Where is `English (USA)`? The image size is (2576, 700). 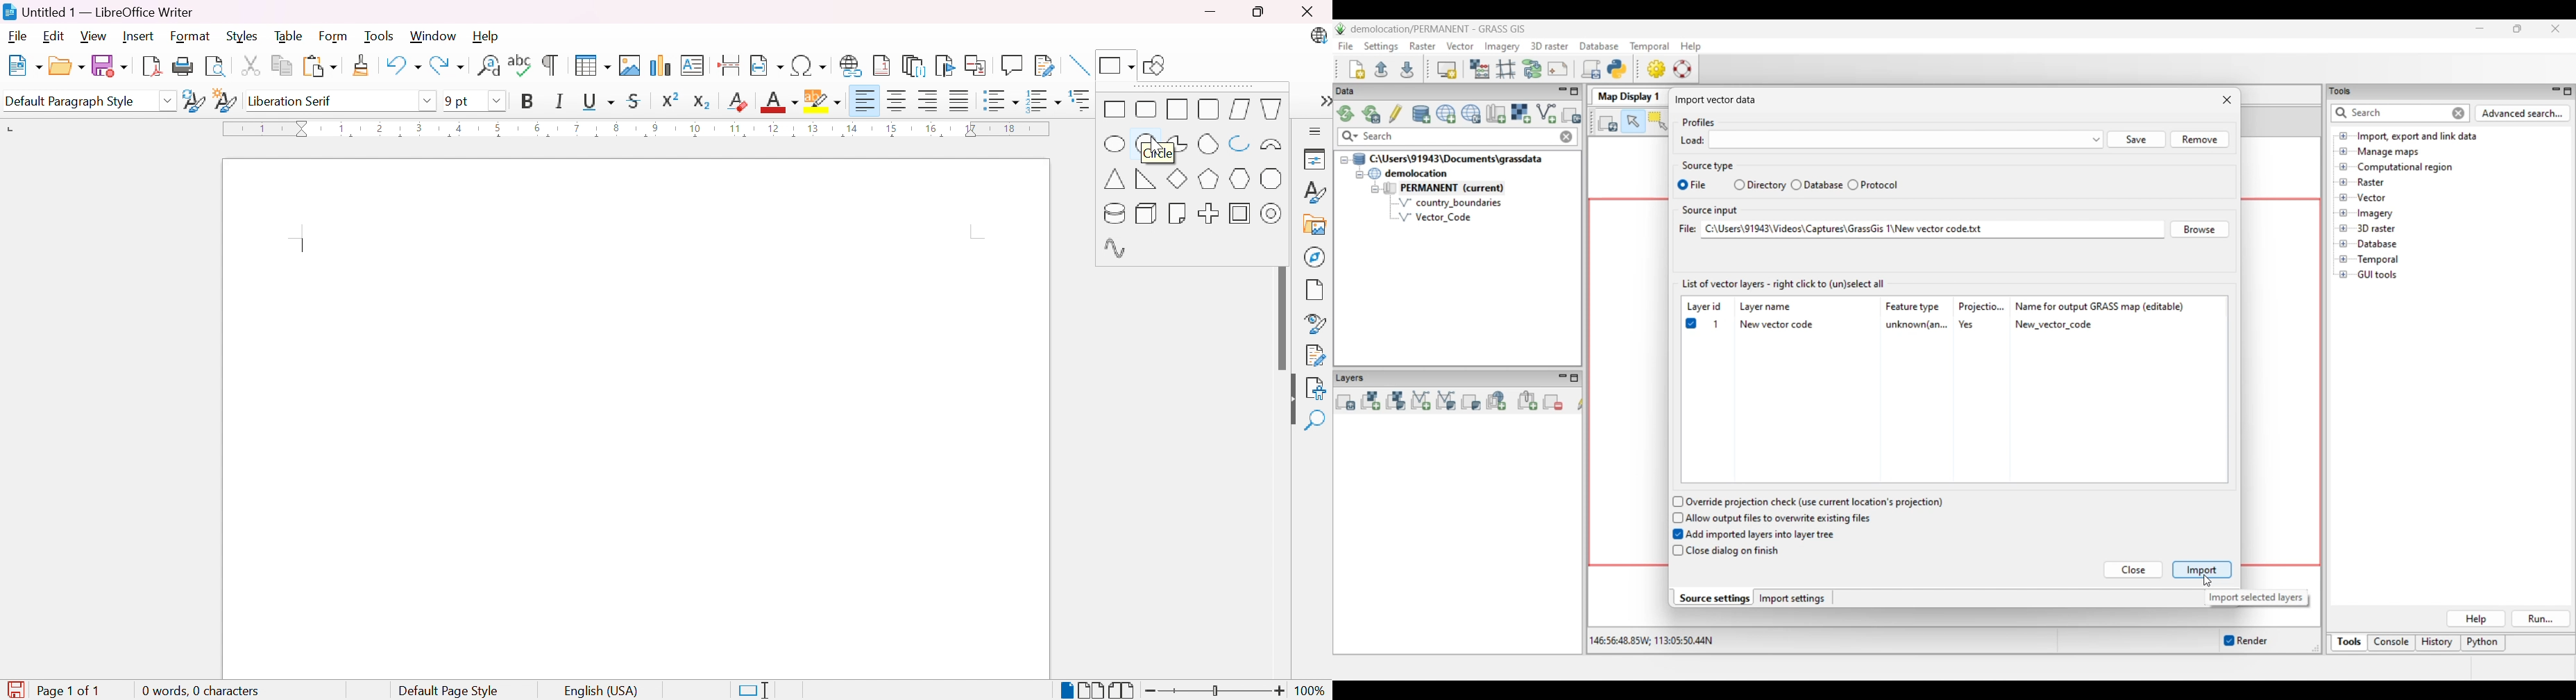
English (USA) is located at coordinates (602, 690).